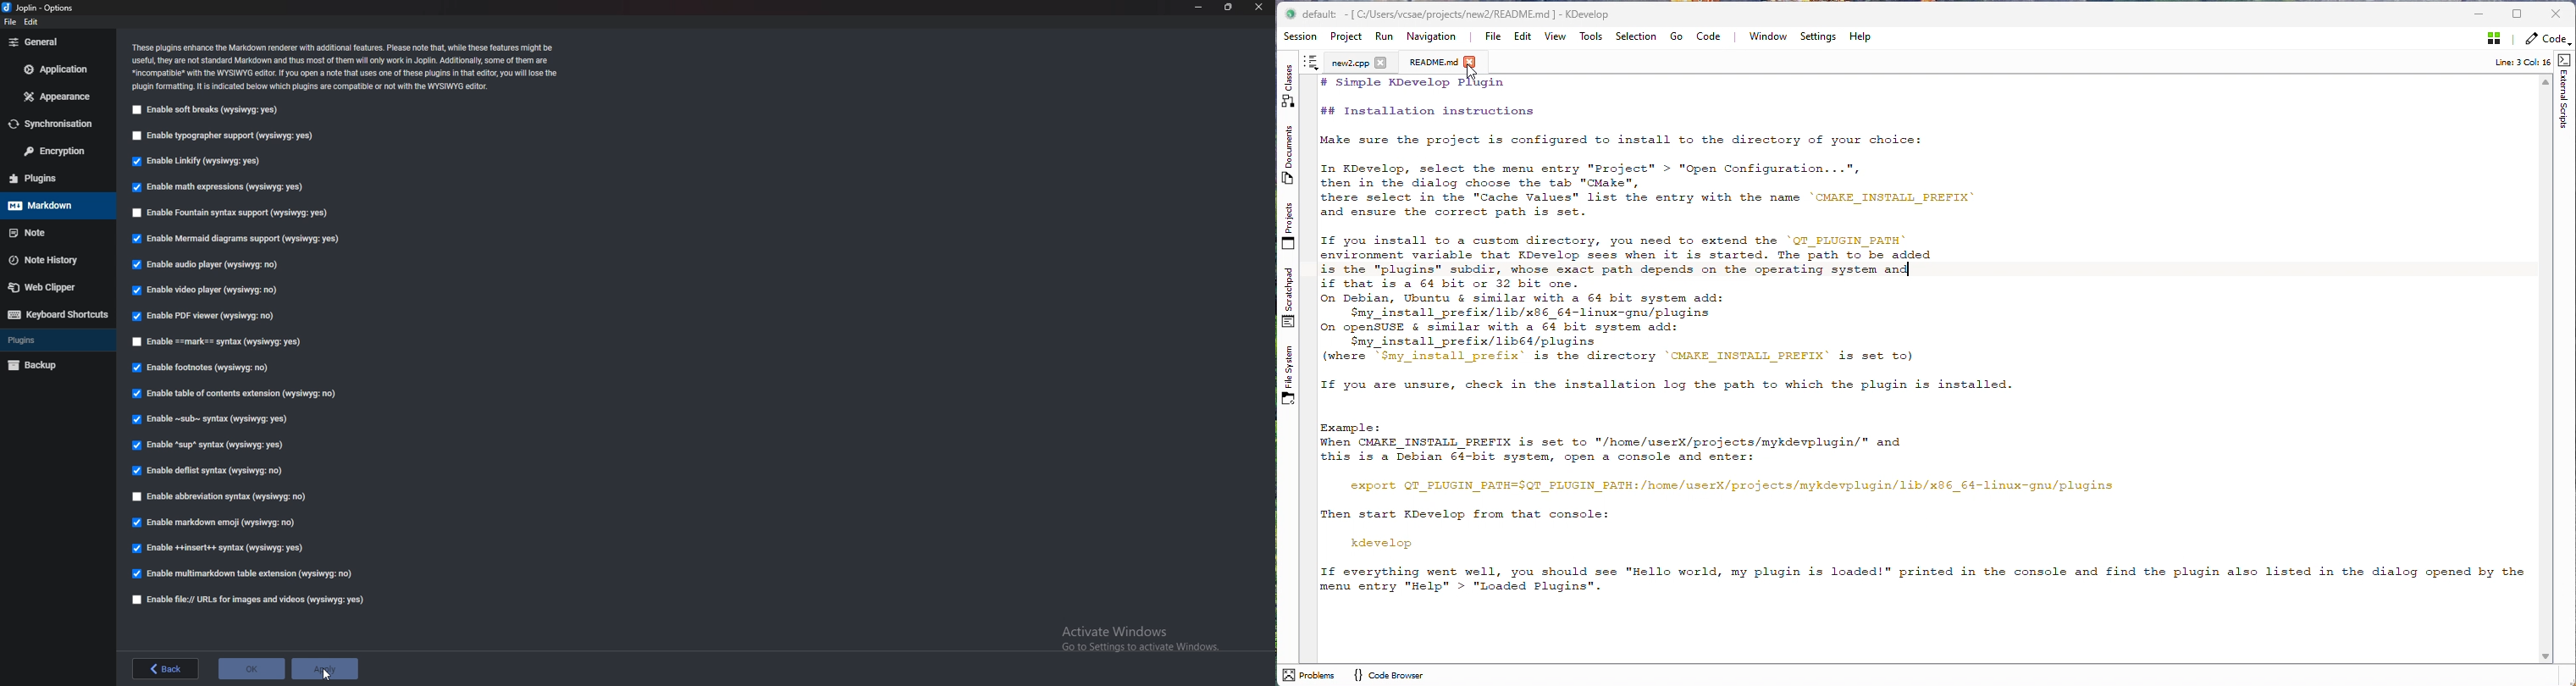  I want to click on enable typographer support, so click(224, 138).